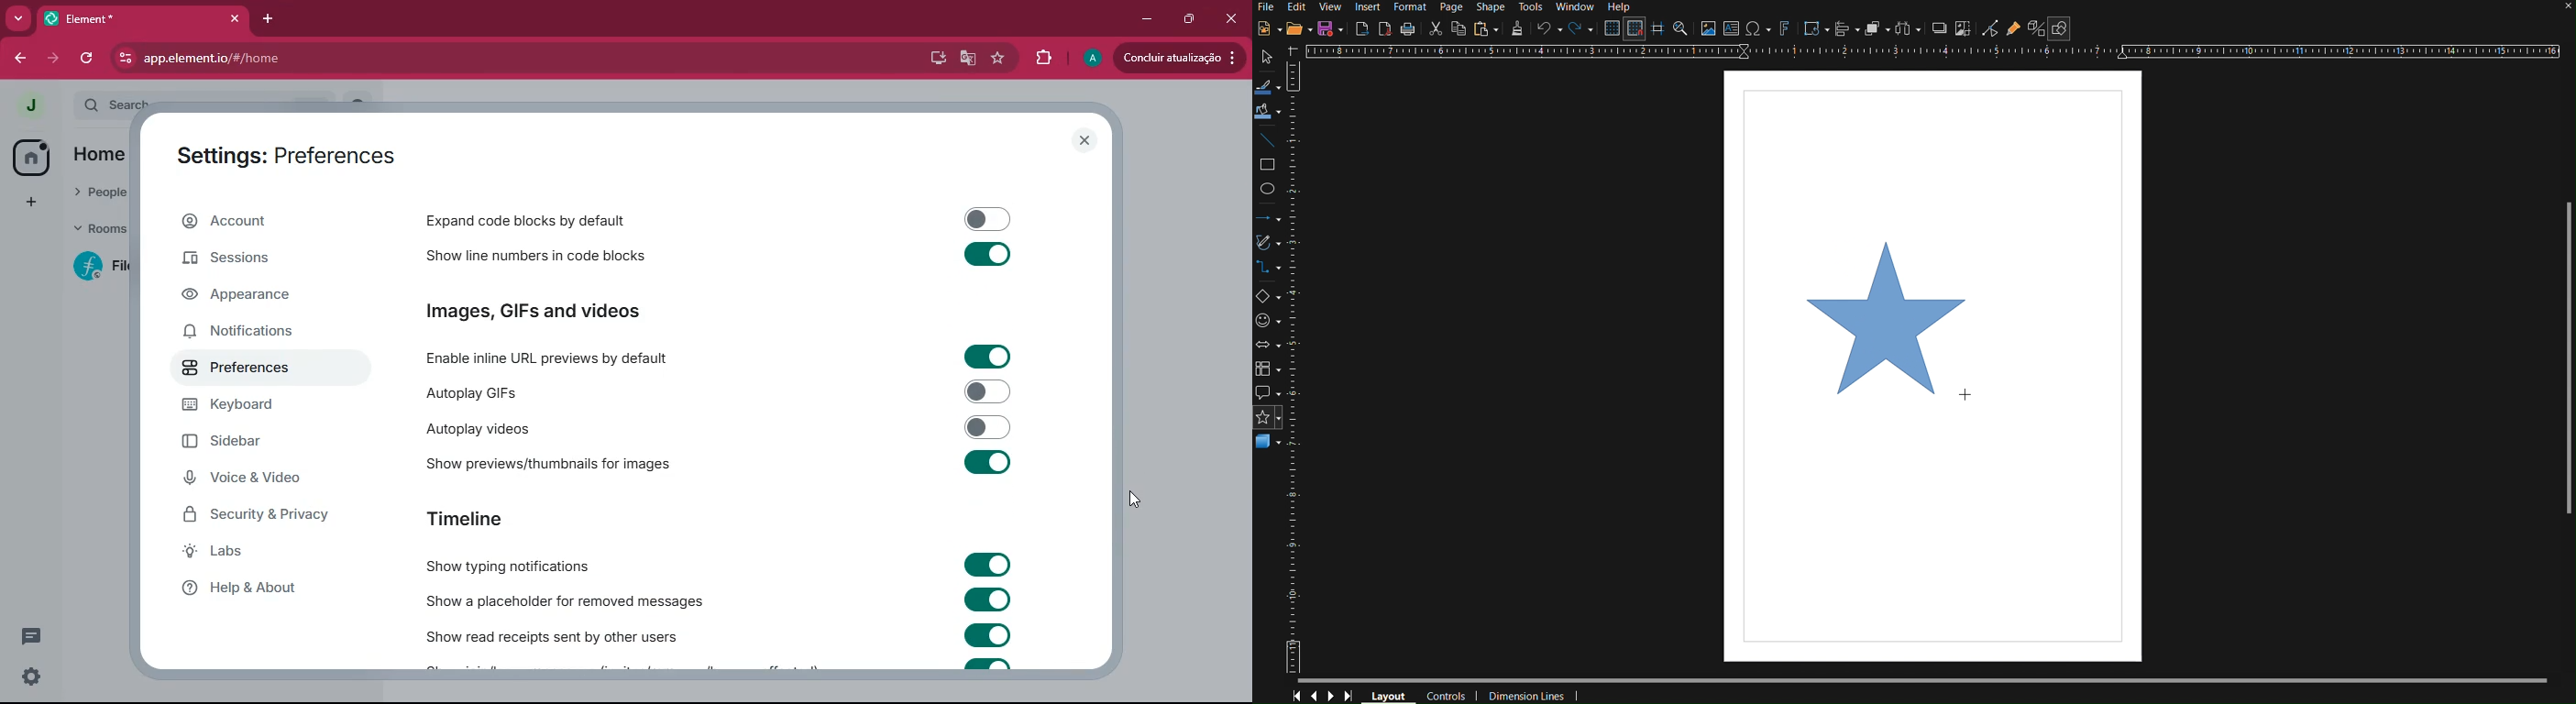 This screenshot has height=728, width=2576. What do you see at coordinates (1089, 59) in the screenshot?
I see `profile` at bounding box center [1089, 59].